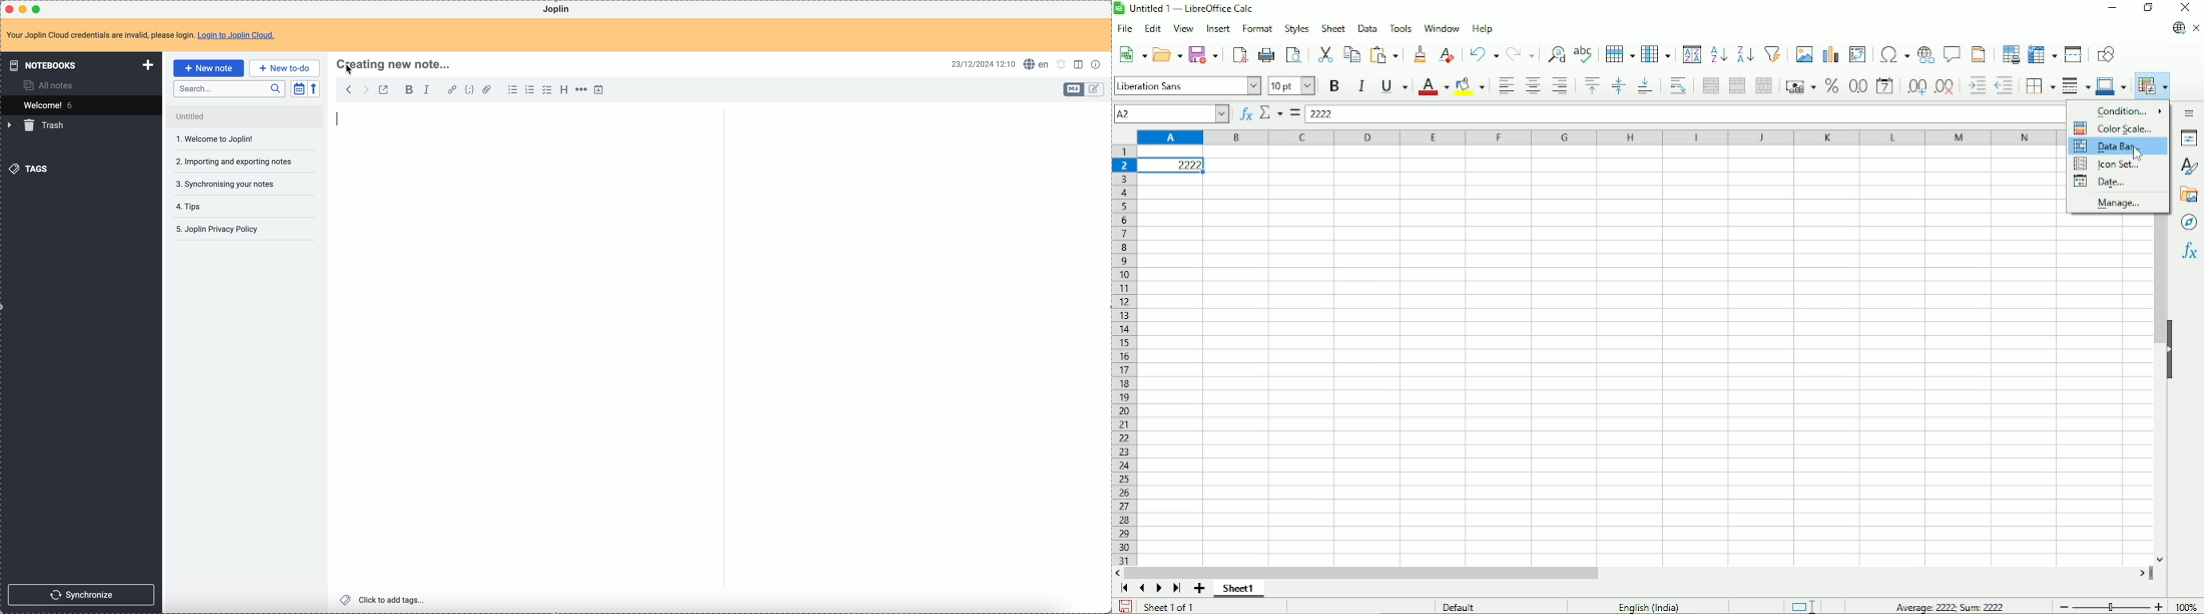 This screenshot has height=616, width=2212. Describe the element at coordinates (1483, 53) in the screenshot. I see `Undo` at that location.